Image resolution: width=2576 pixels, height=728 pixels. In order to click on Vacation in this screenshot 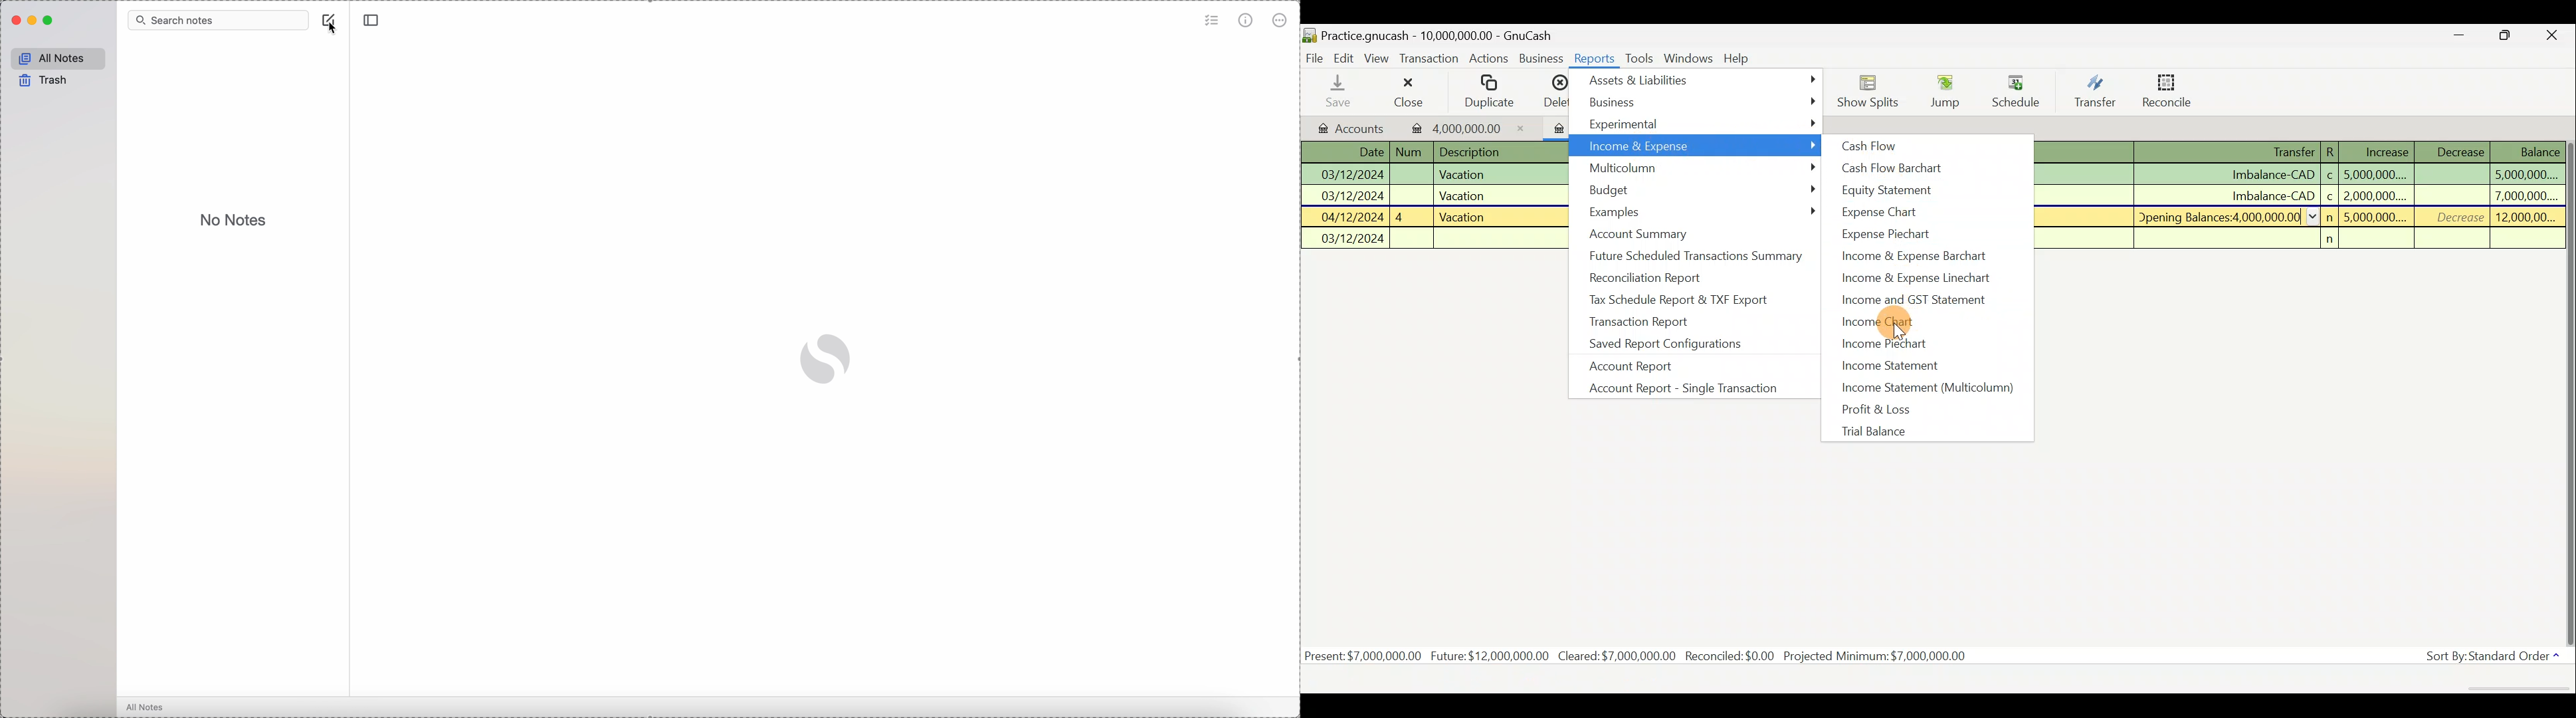, I will do `click(1462, 216)`.